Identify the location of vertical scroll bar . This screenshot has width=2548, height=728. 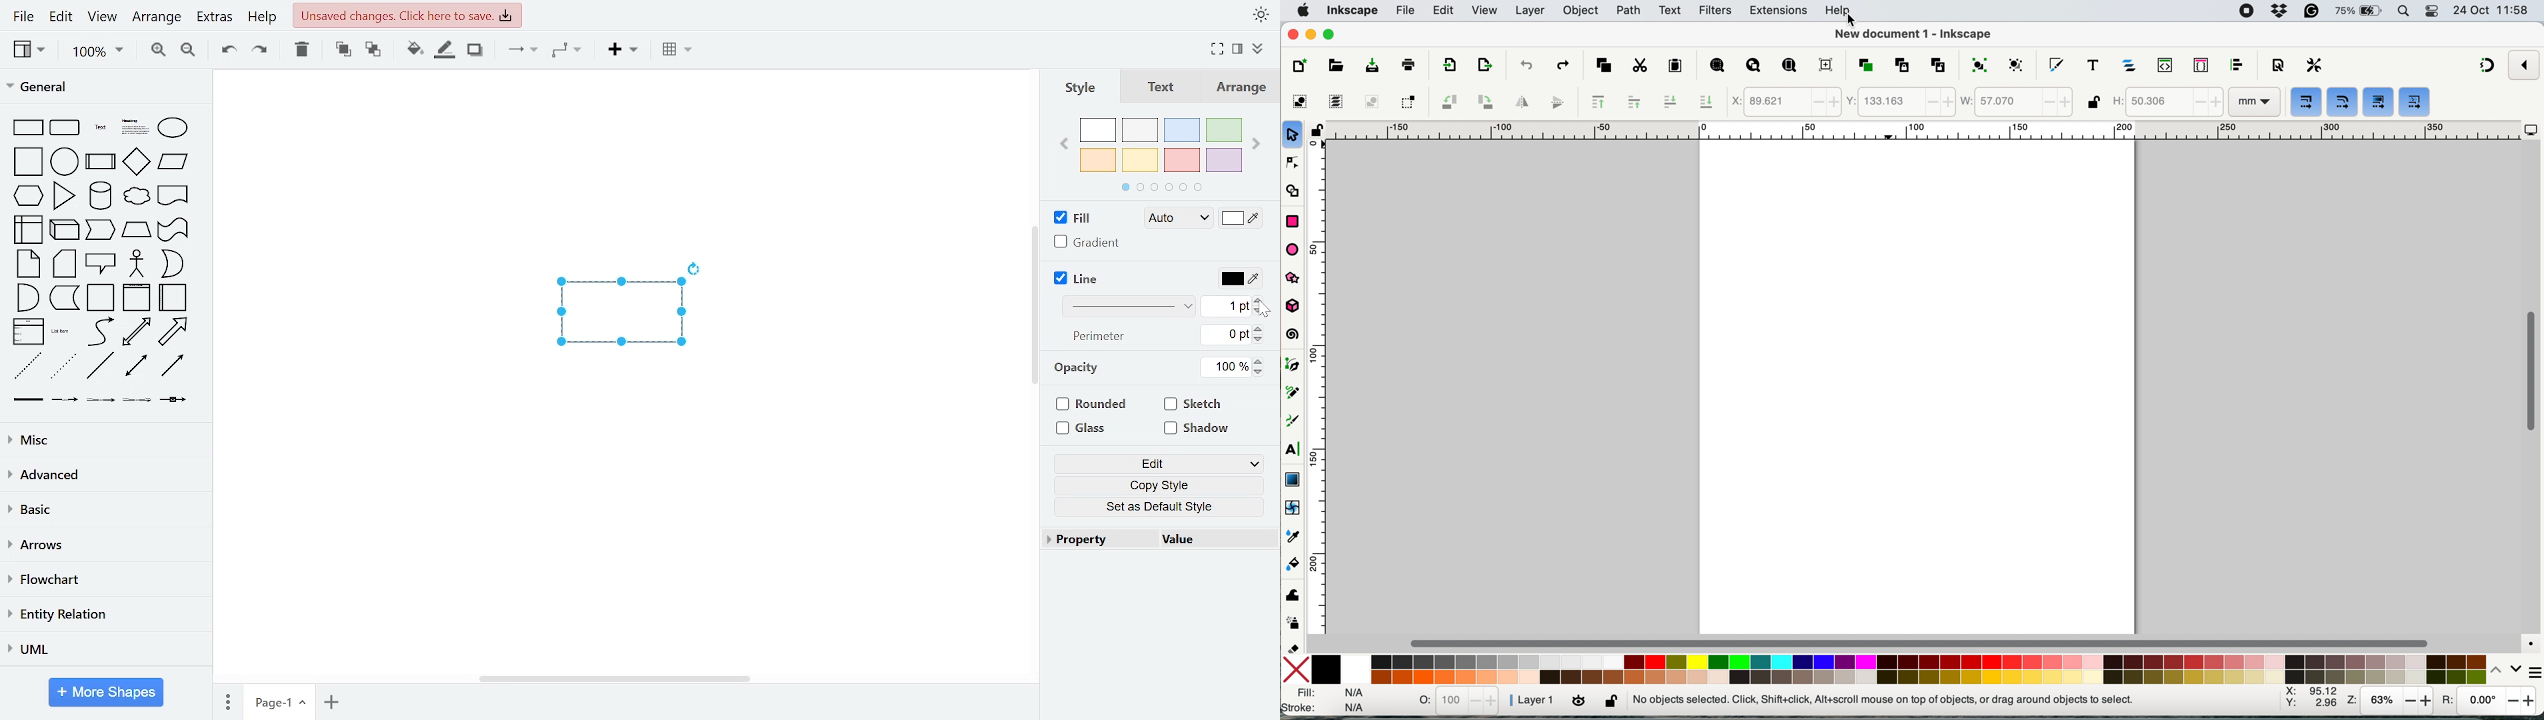
(1036, 308).